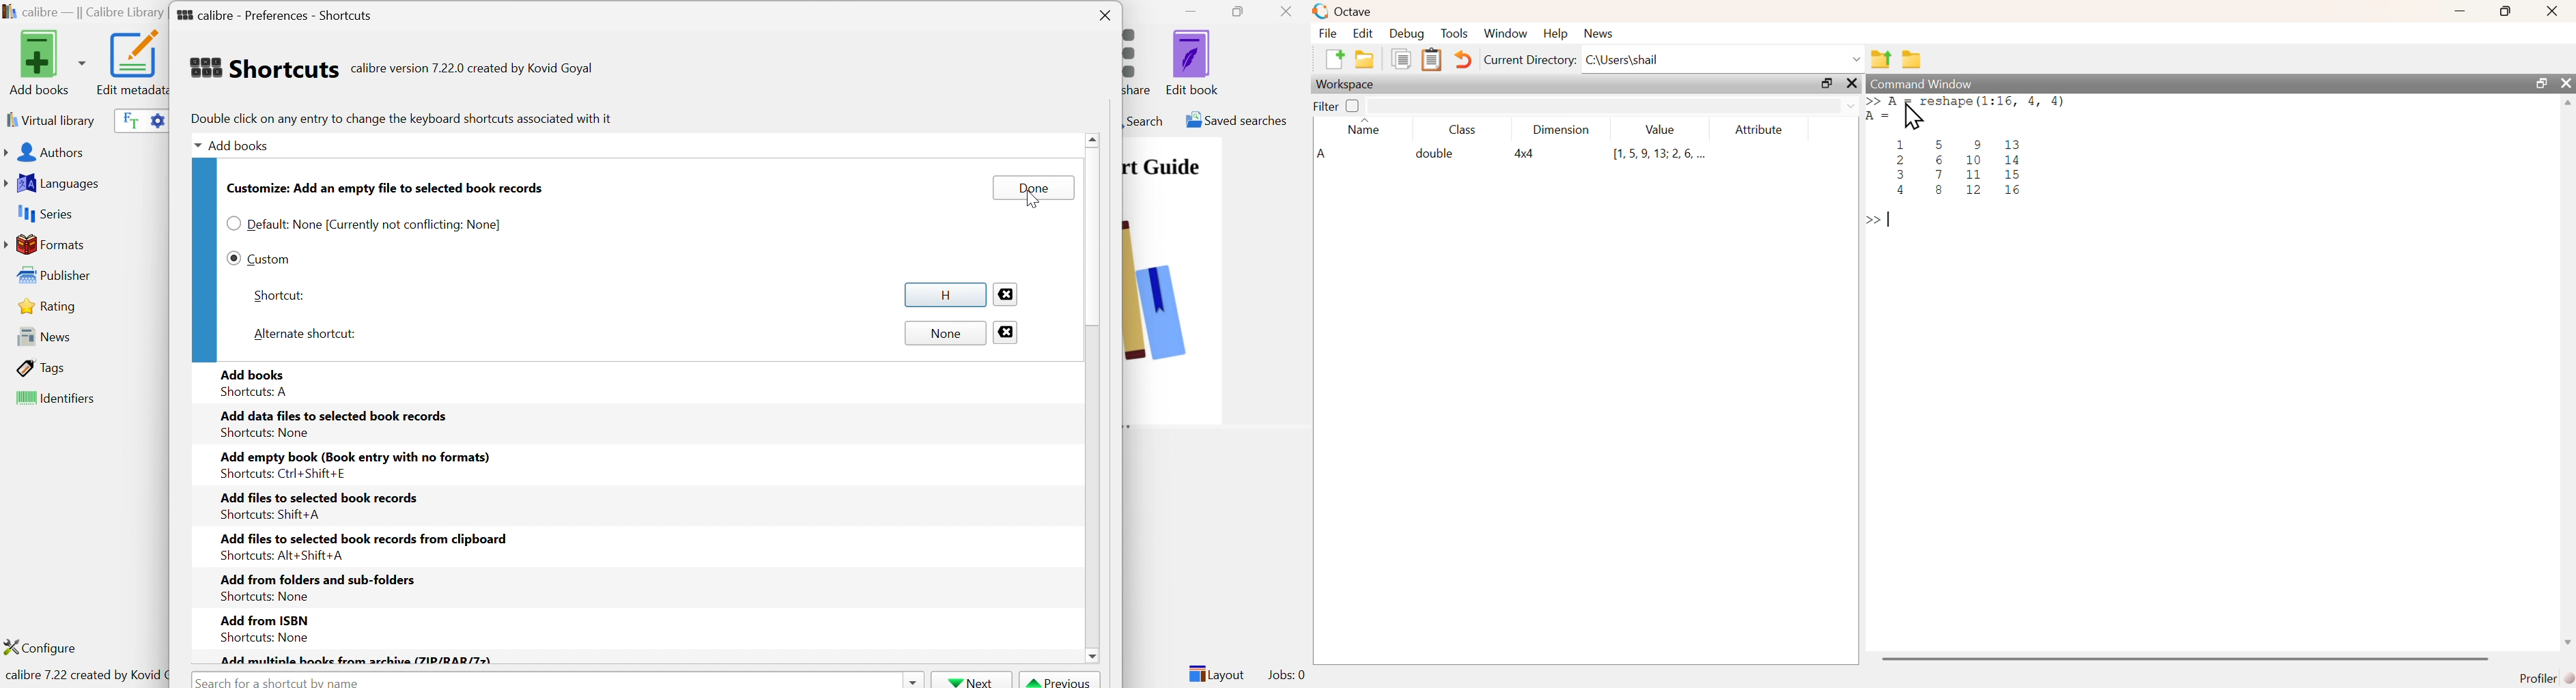  Describe the element at coordinates (233, 257) in the screenshot. I see `Checkbox` at that location.